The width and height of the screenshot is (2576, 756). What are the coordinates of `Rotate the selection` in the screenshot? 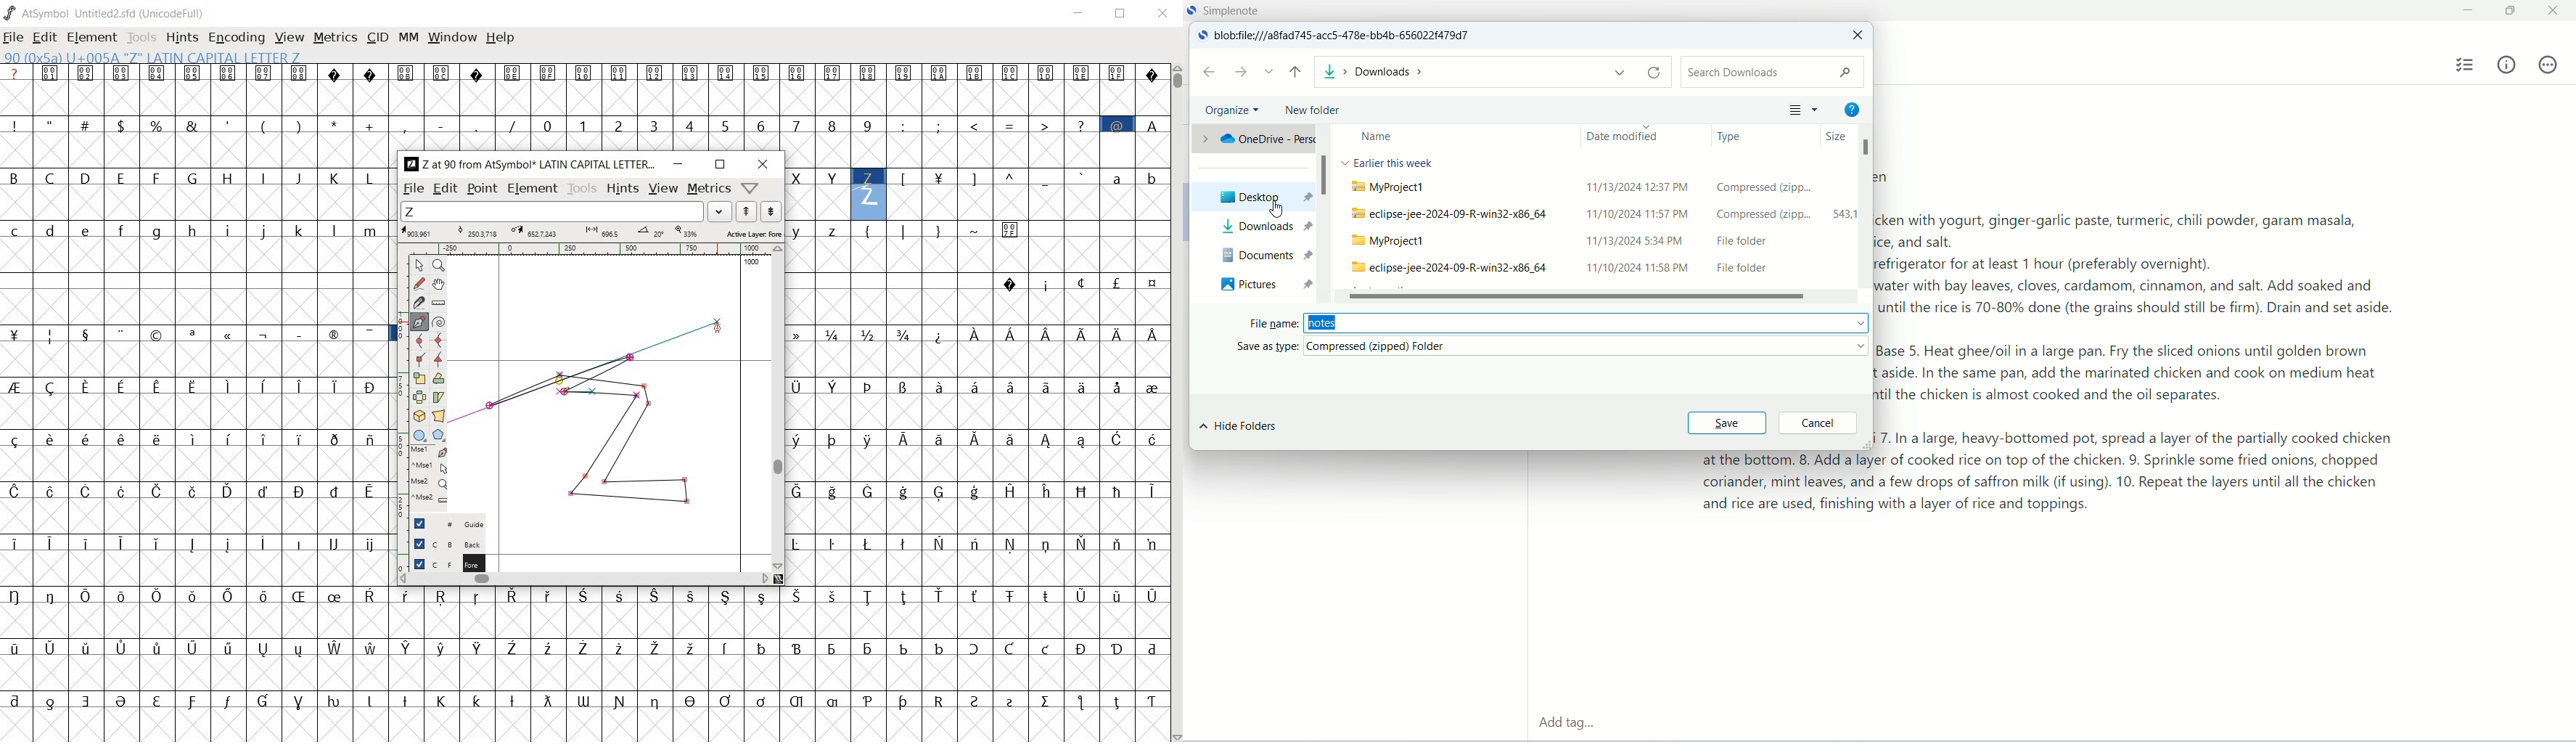 It's located at (438, 380).